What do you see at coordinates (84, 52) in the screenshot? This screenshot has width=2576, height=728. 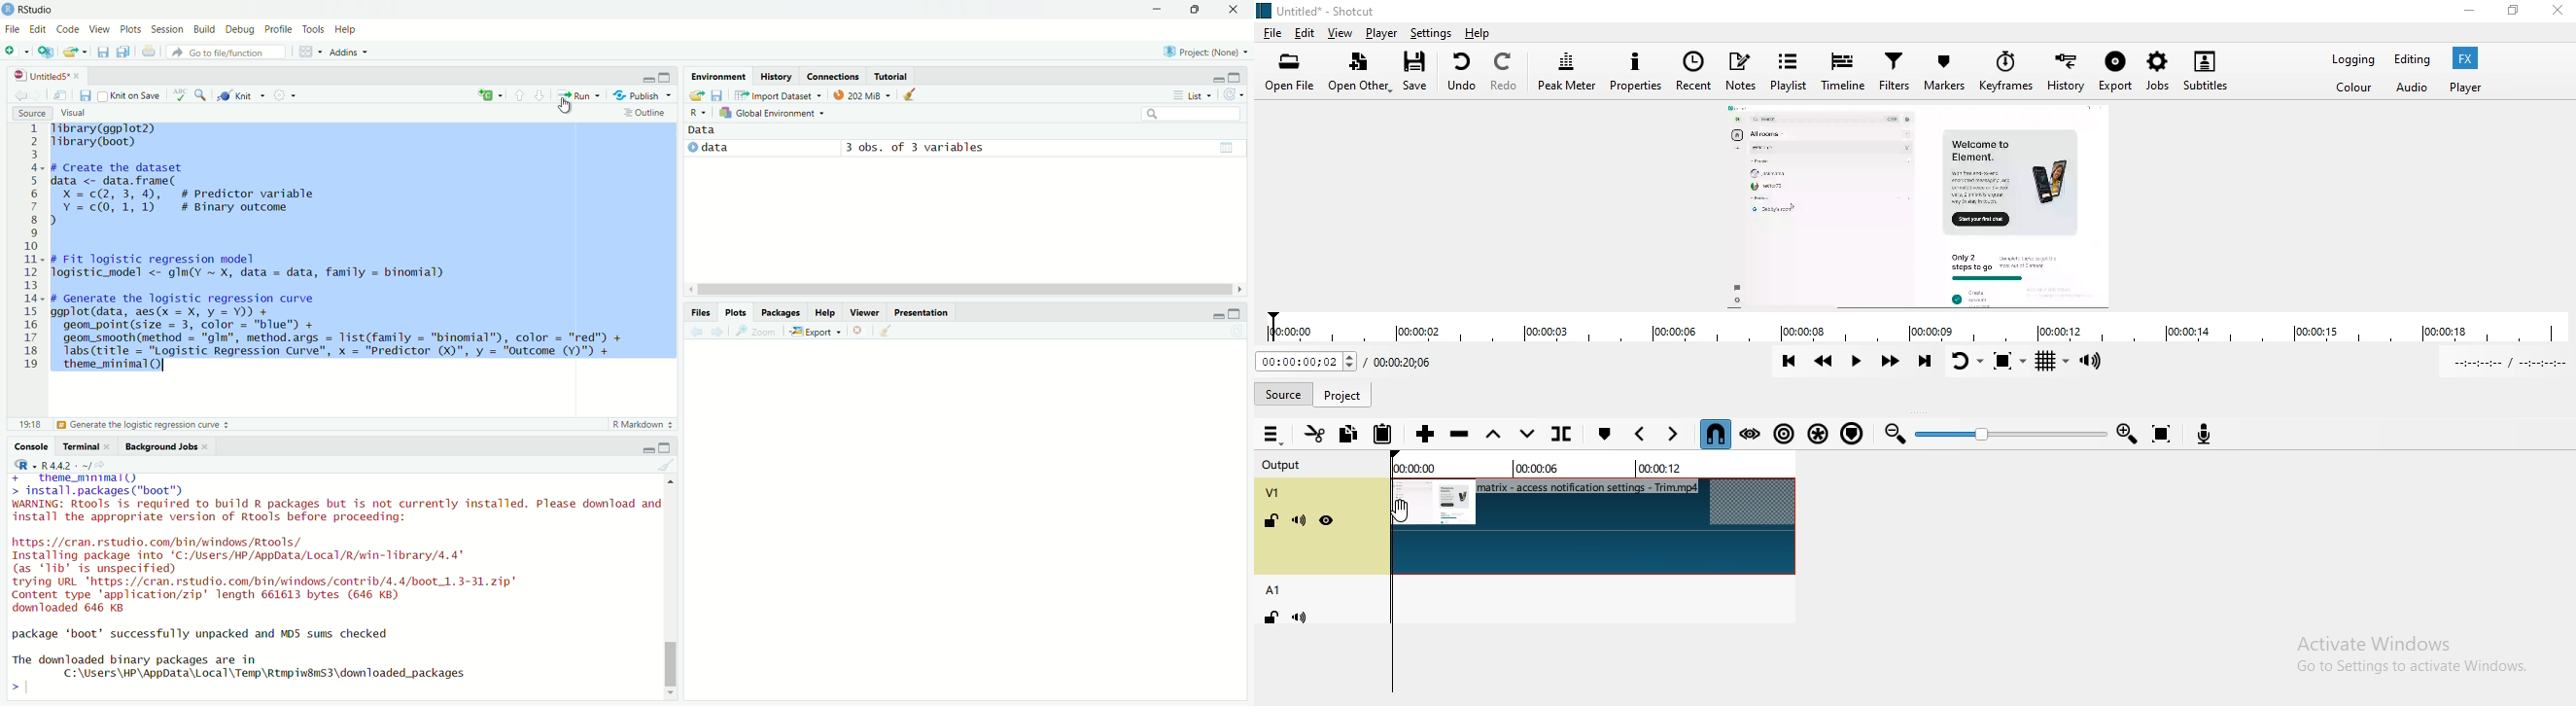 I see `Open recent files` at bounding box center [84, 52].